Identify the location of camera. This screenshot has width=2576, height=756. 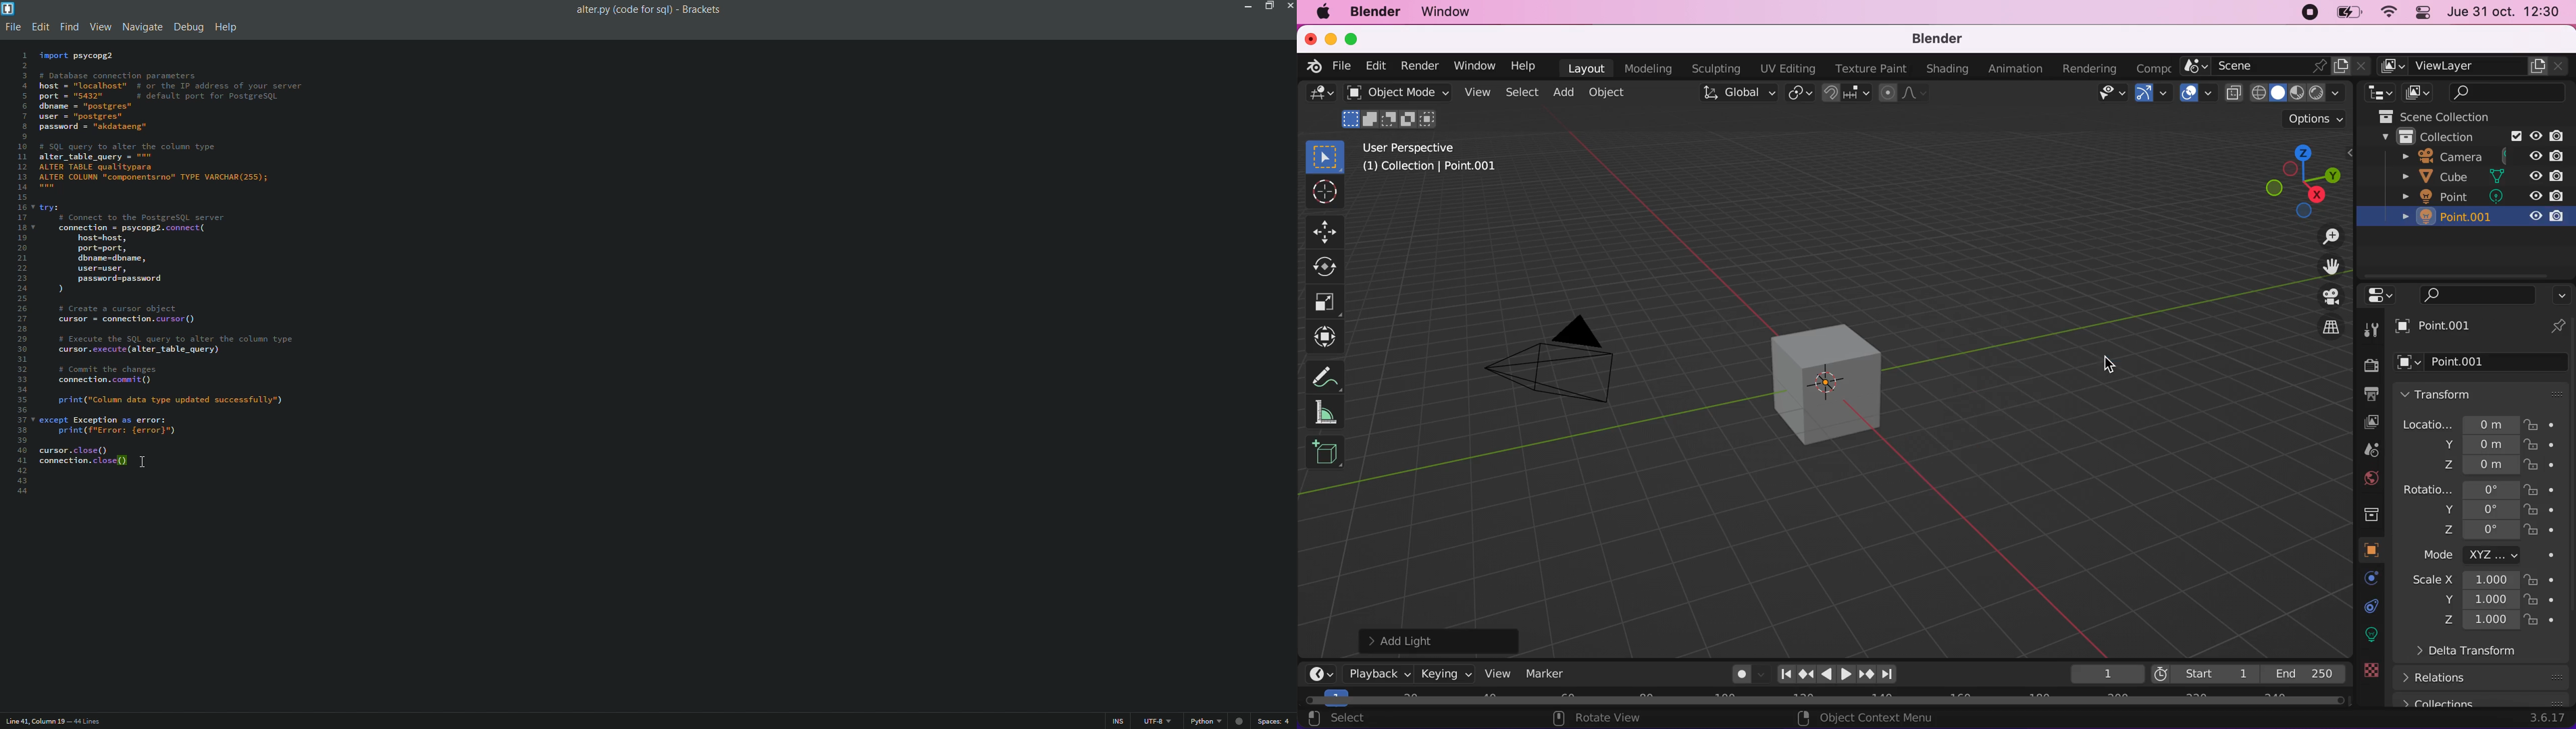
(2427, 157).